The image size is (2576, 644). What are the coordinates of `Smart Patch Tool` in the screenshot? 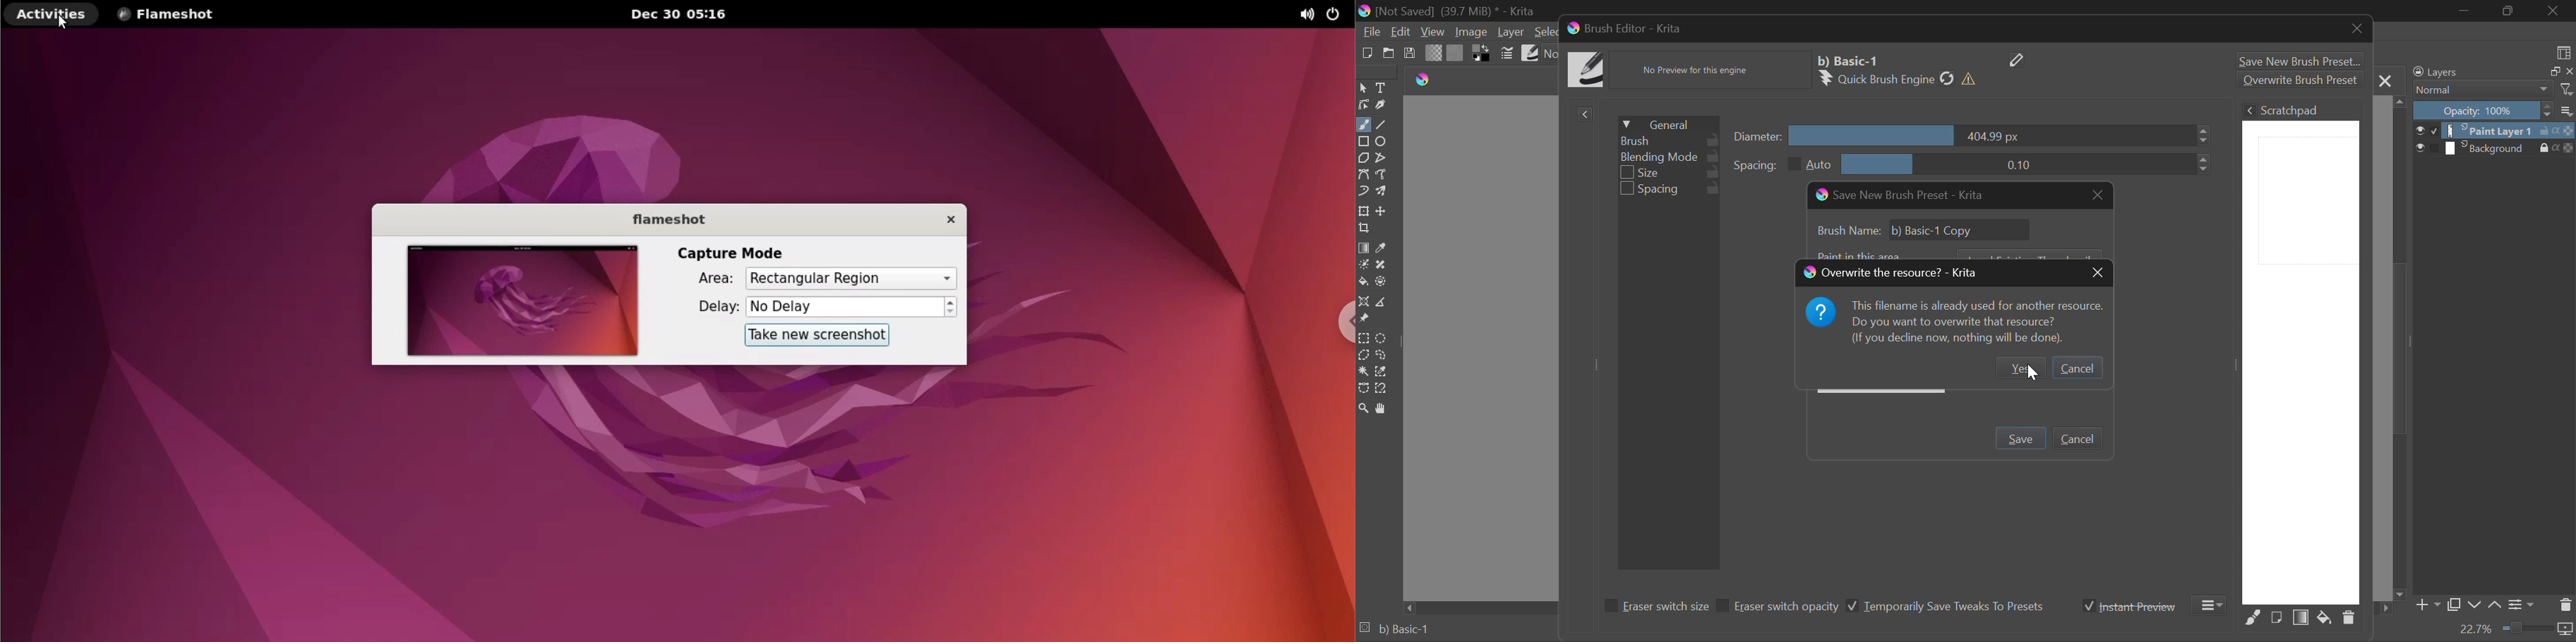 It's located at (1382, 264).